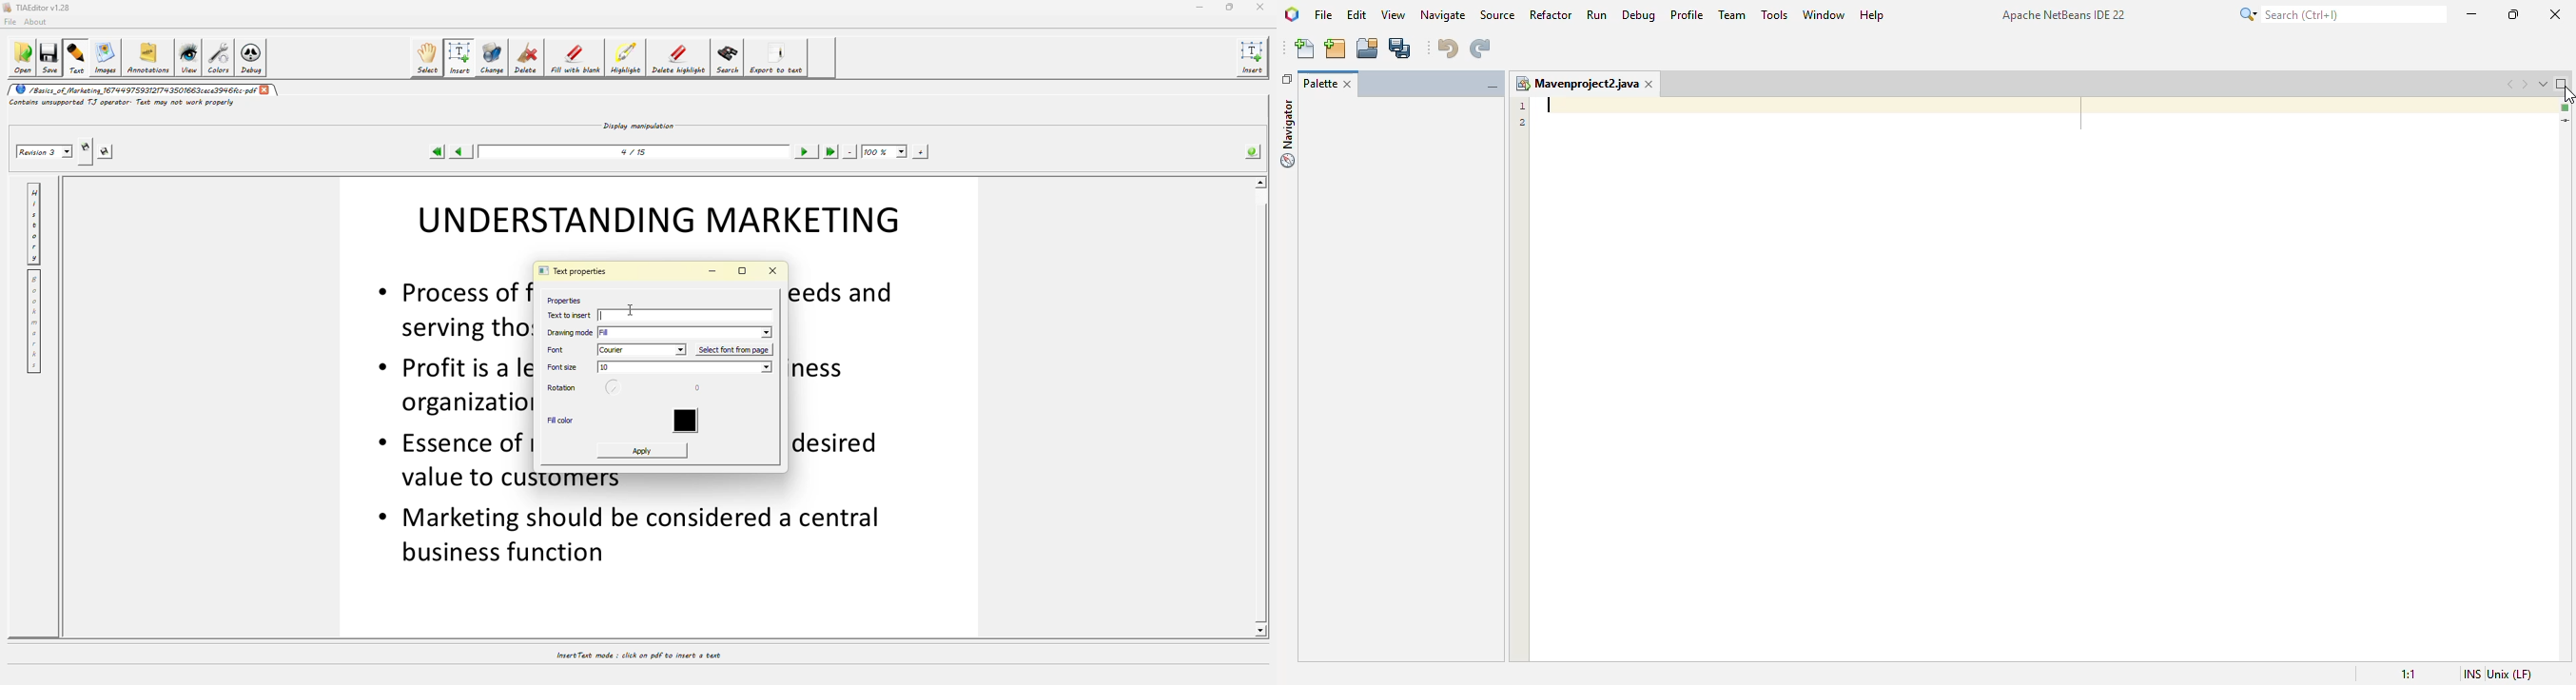 The height and width of the screenshot is (700, 2576). Describe the element at coordinates (1318, 84) in the screenshot. I see `palette` at that location.